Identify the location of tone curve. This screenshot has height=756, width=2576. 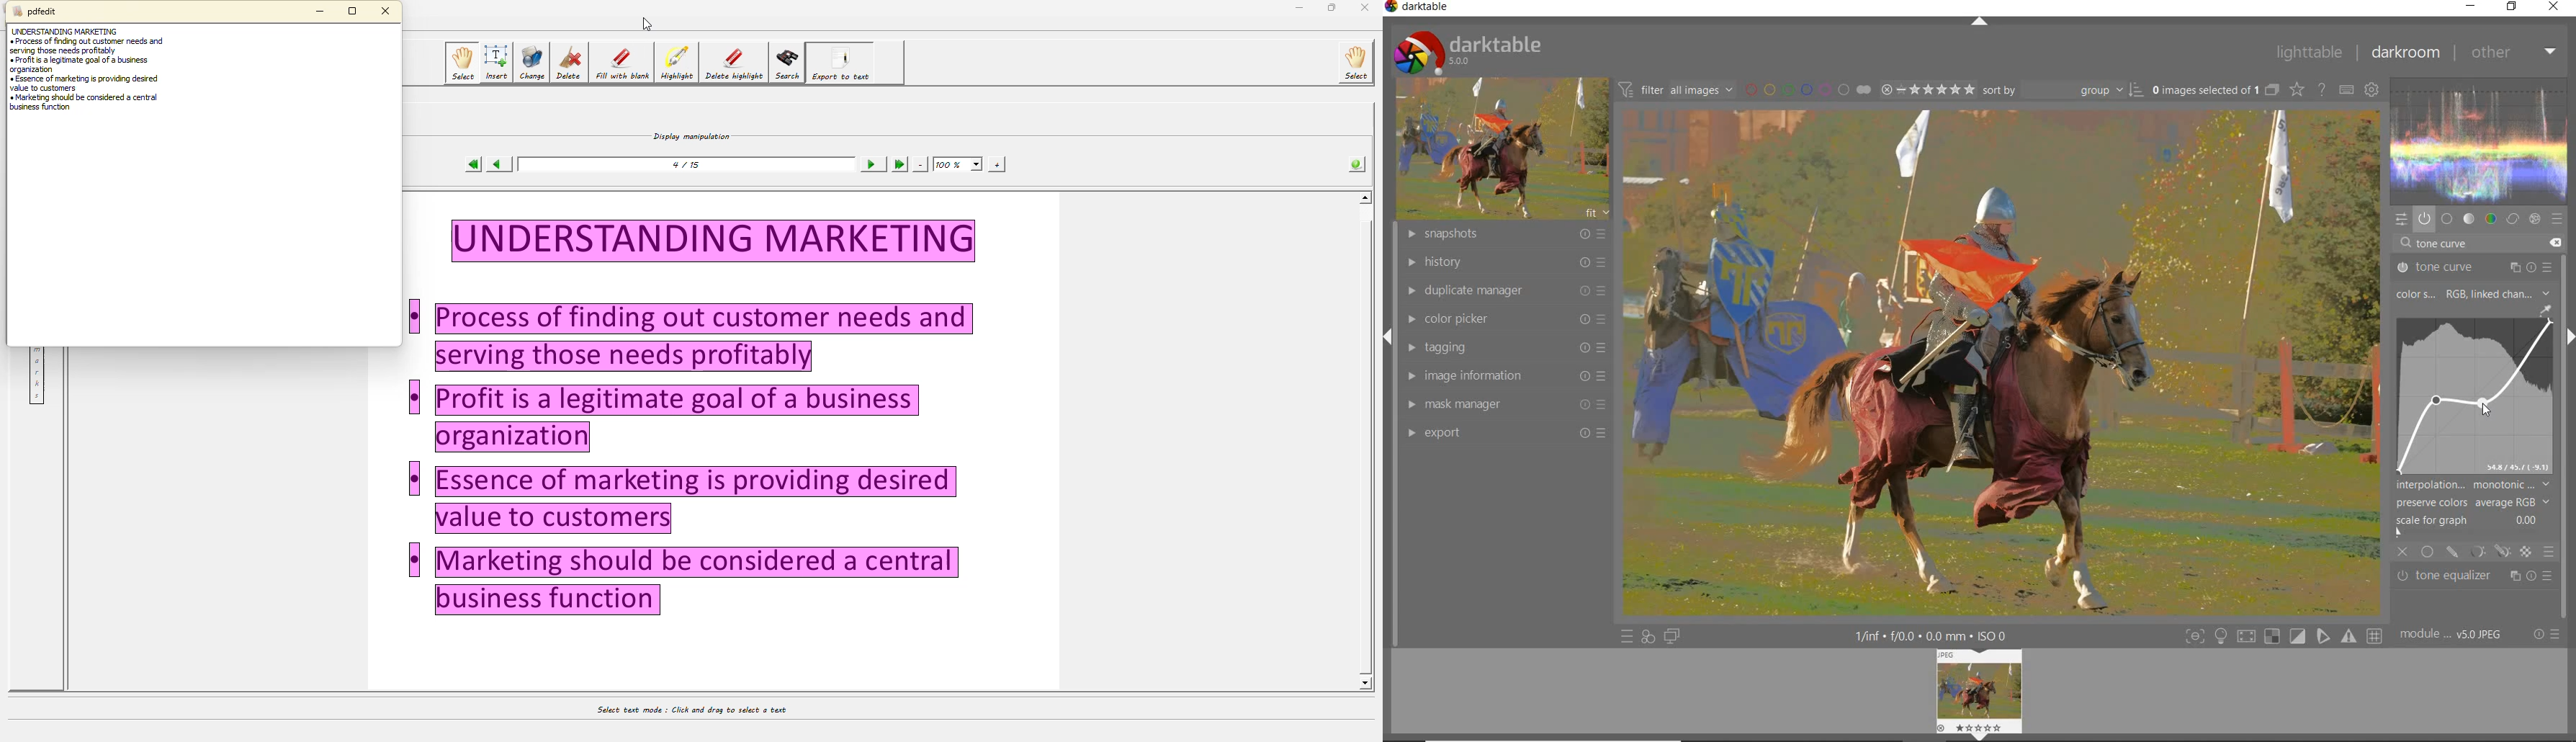
(2475, 268).